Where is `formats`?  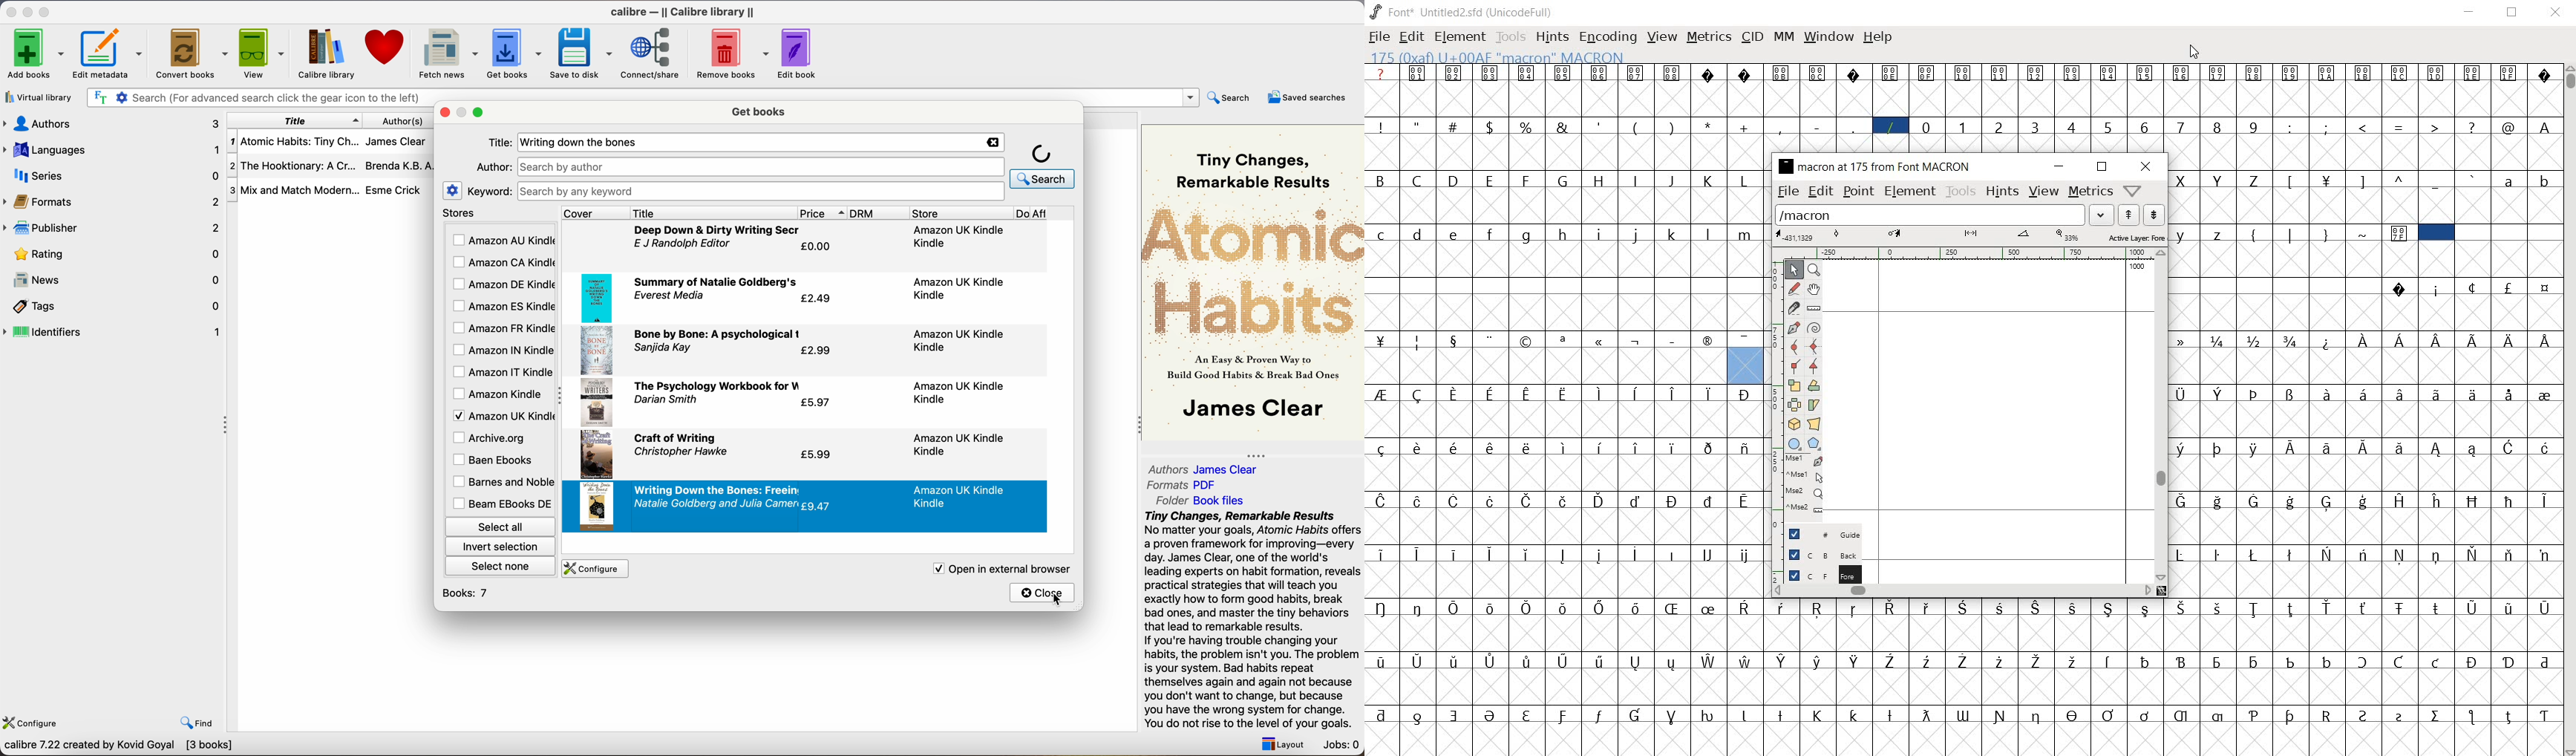 formats is located at coordinates (113, 202).